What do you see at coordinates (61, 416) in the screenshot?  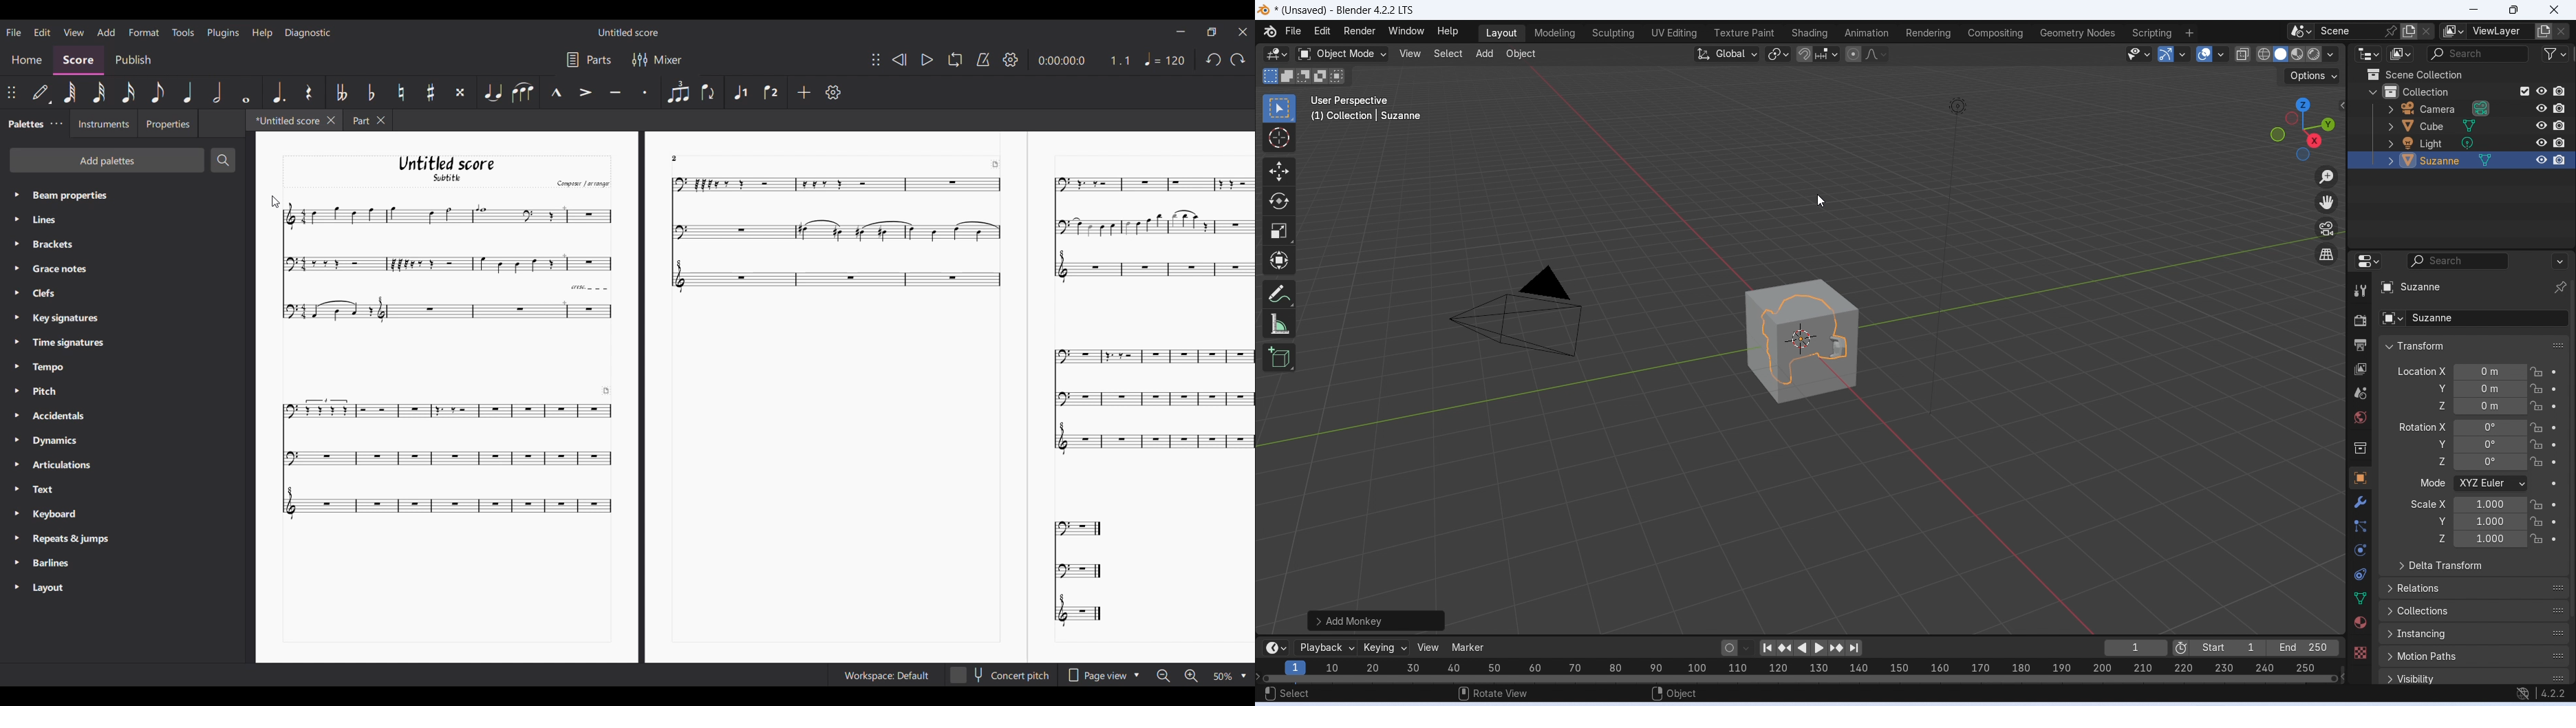 I see `Accidentals` at bounding box center [61, 416].